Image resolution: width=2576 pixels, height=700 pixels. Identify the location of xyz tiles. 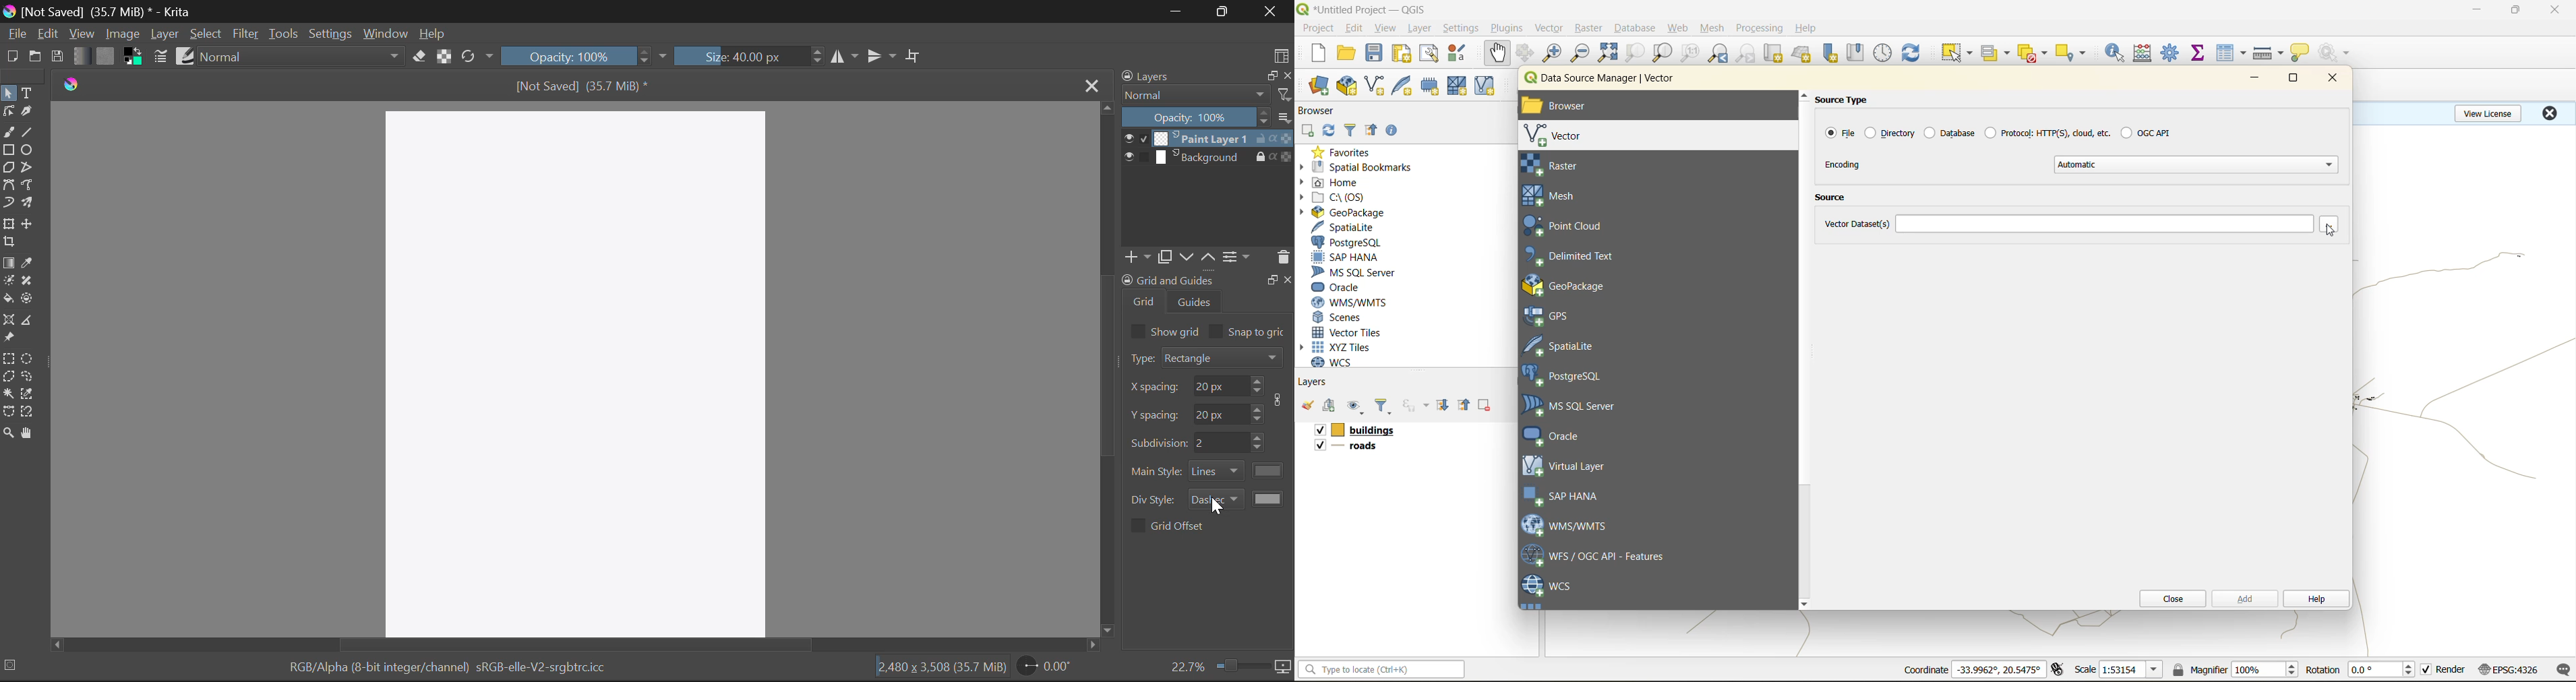
(1342, 347).